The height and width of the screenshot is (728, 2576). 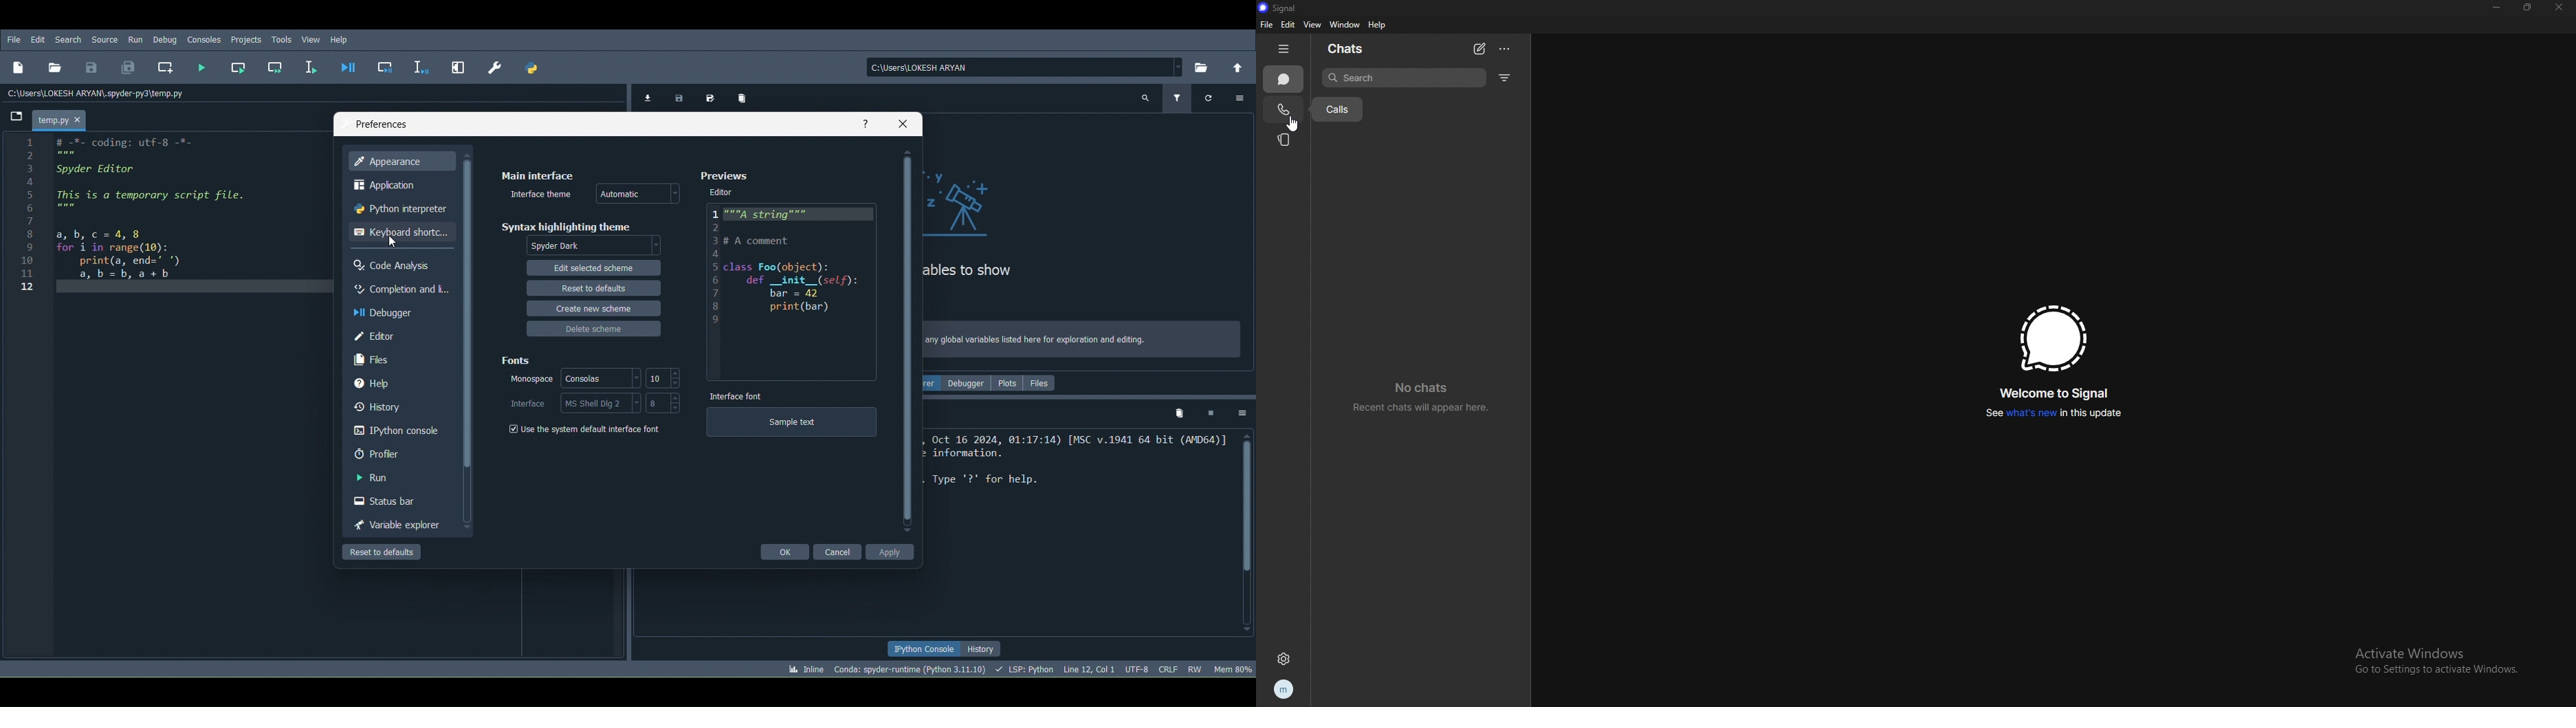 I want to click on Code Analysis, so click(x=395, y=264).